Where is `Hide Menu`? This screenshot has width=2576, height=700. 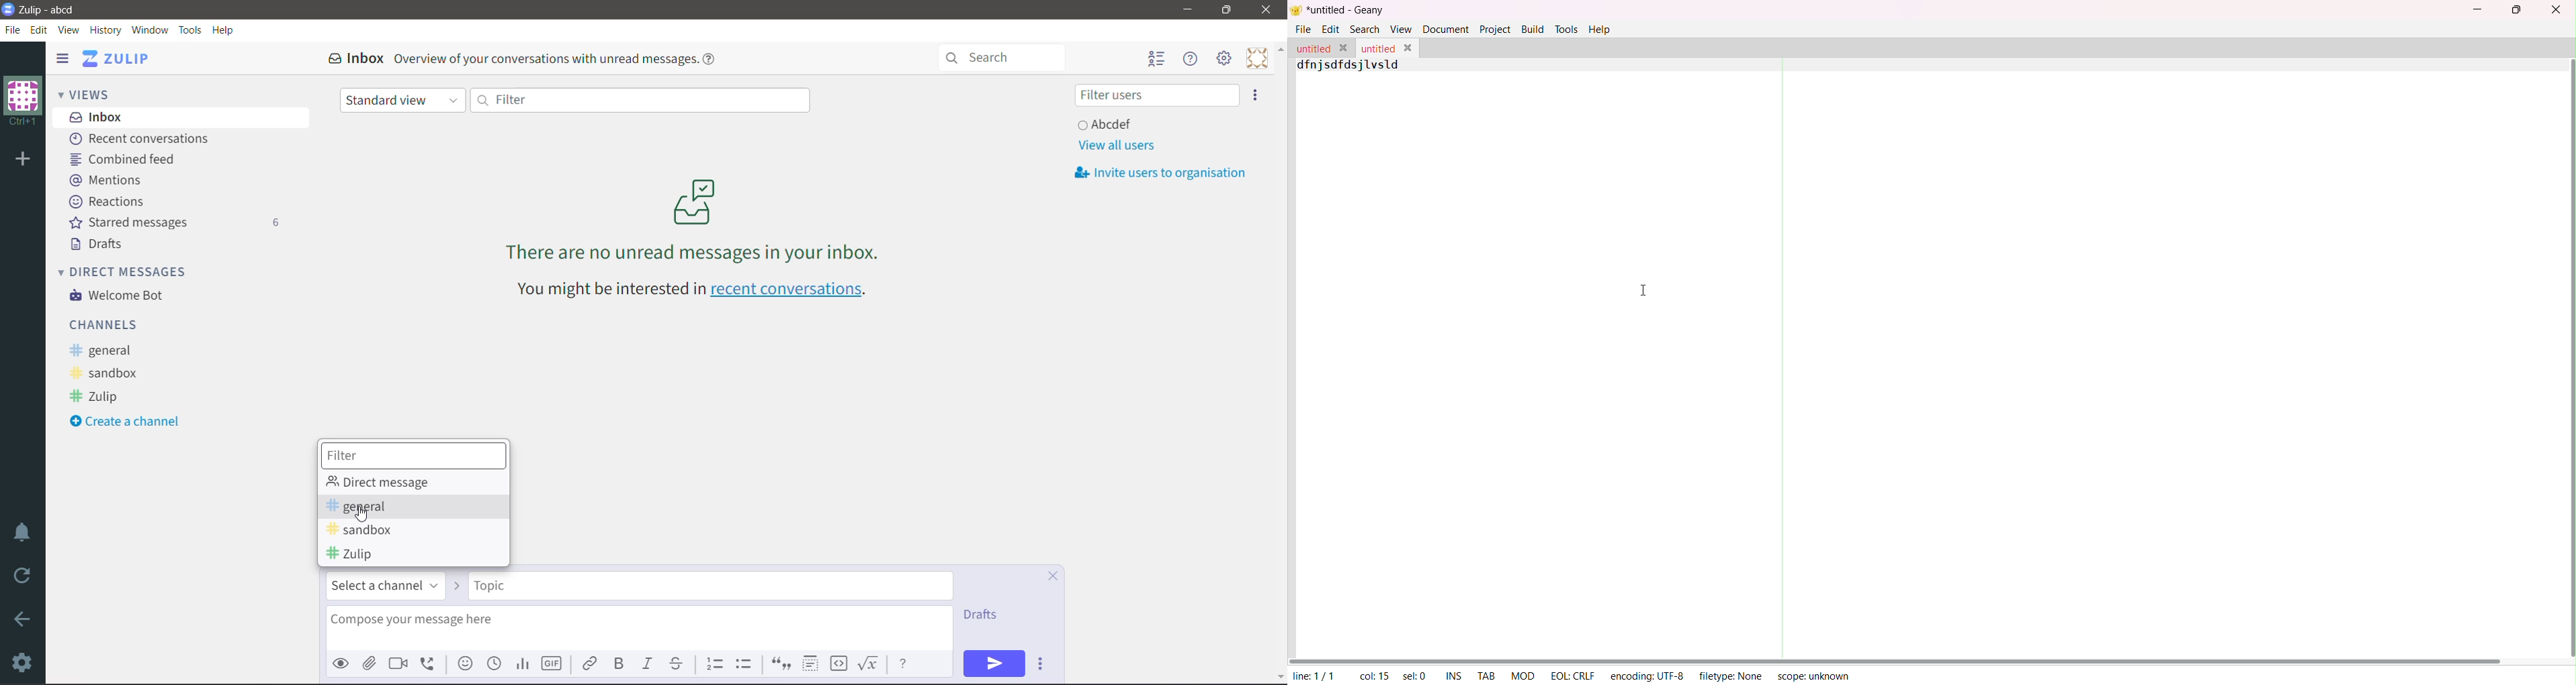 Hide Menu is located at coordinates (1192, 59).